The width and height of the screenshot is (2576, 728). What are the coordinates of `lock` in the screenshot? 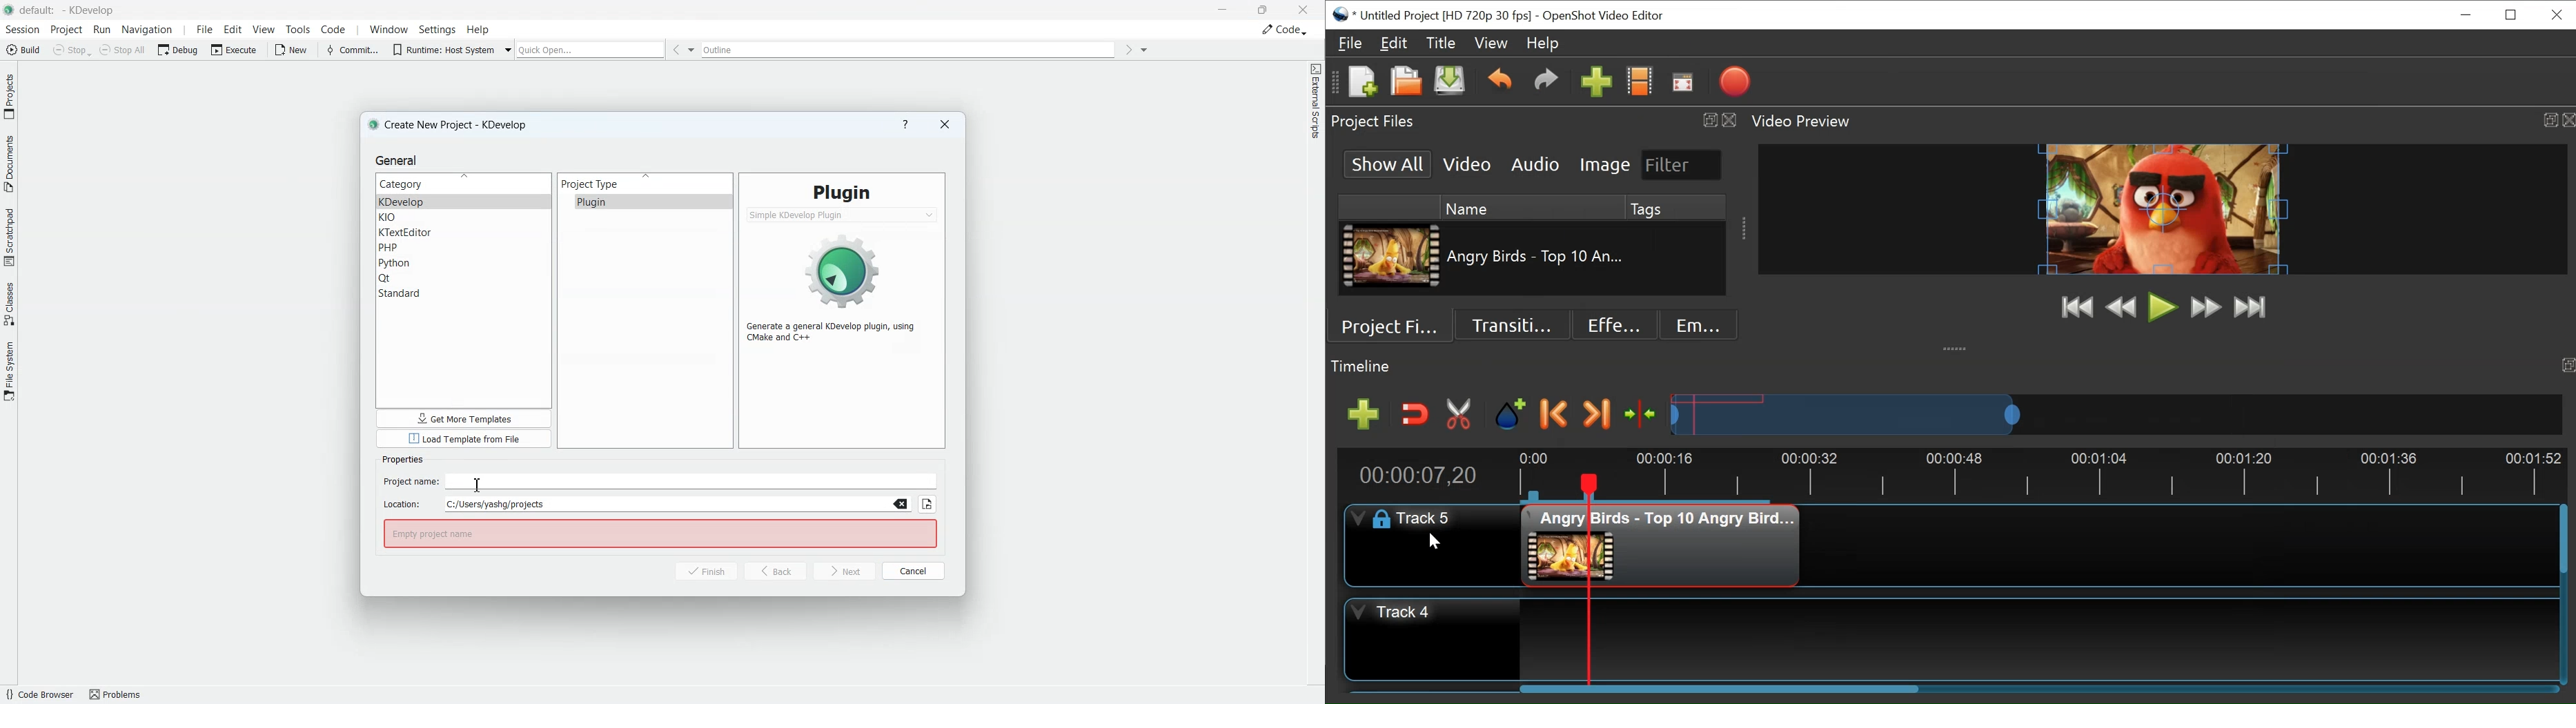 It's located at (1378, 520).